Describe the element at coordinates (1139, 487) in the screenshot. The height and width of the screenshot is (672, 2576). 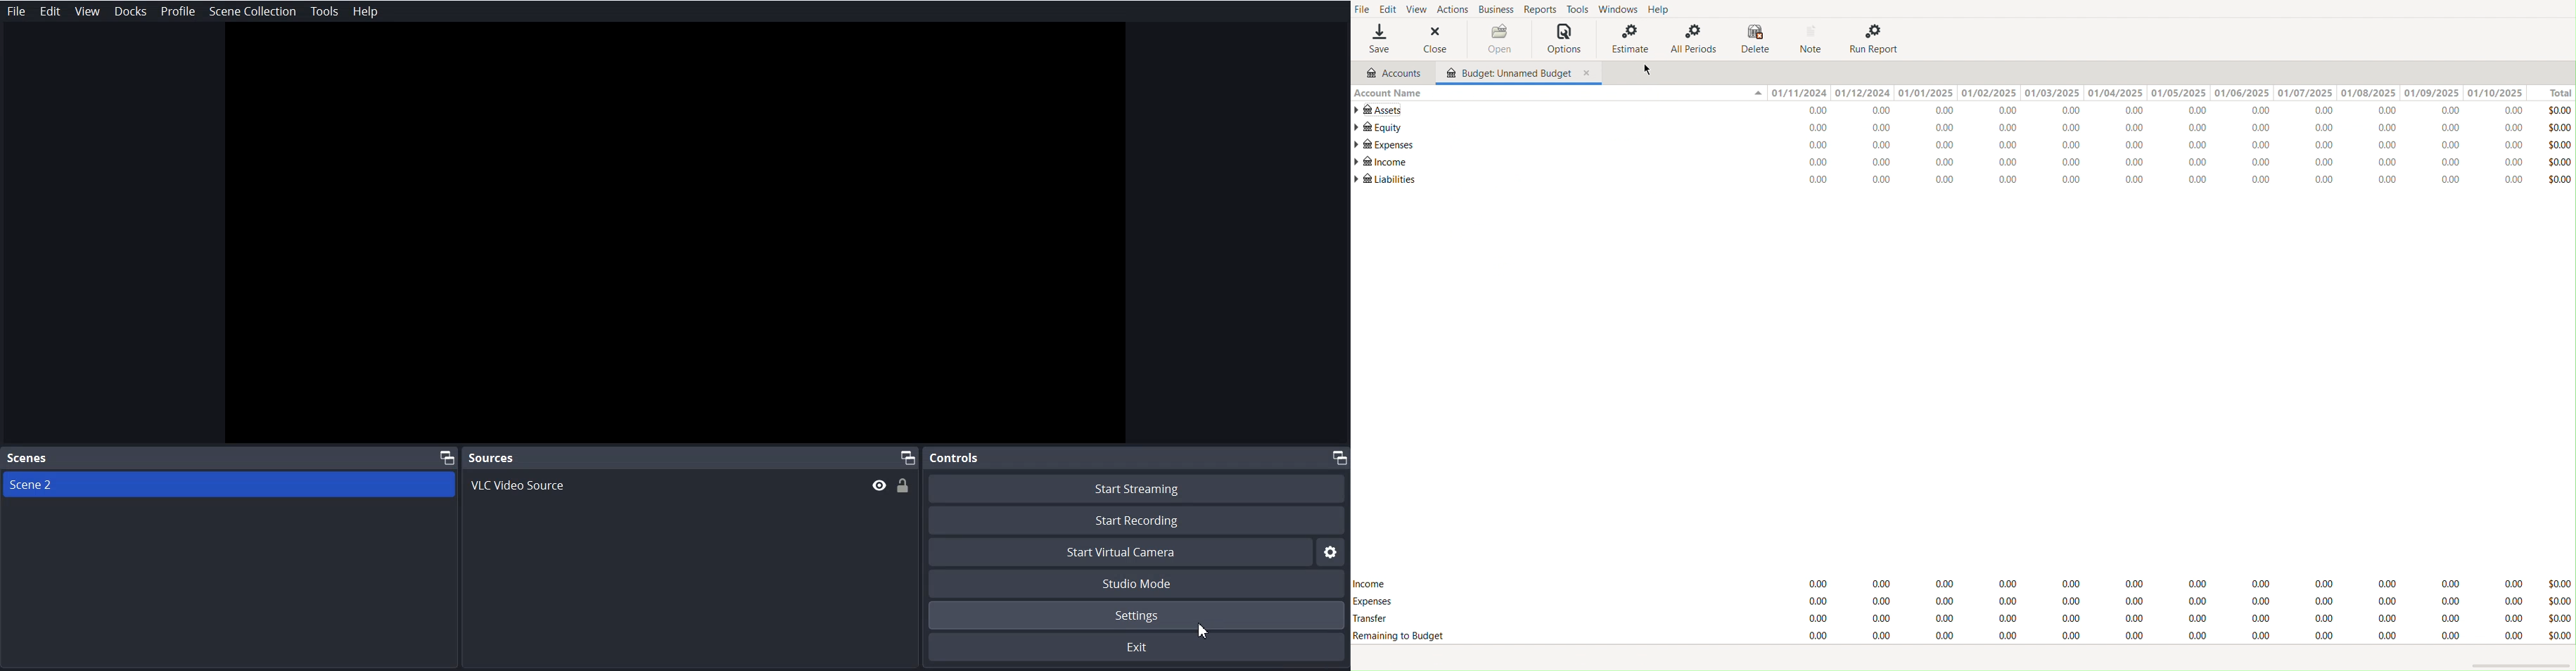
I see `Start Streaming` at that location.